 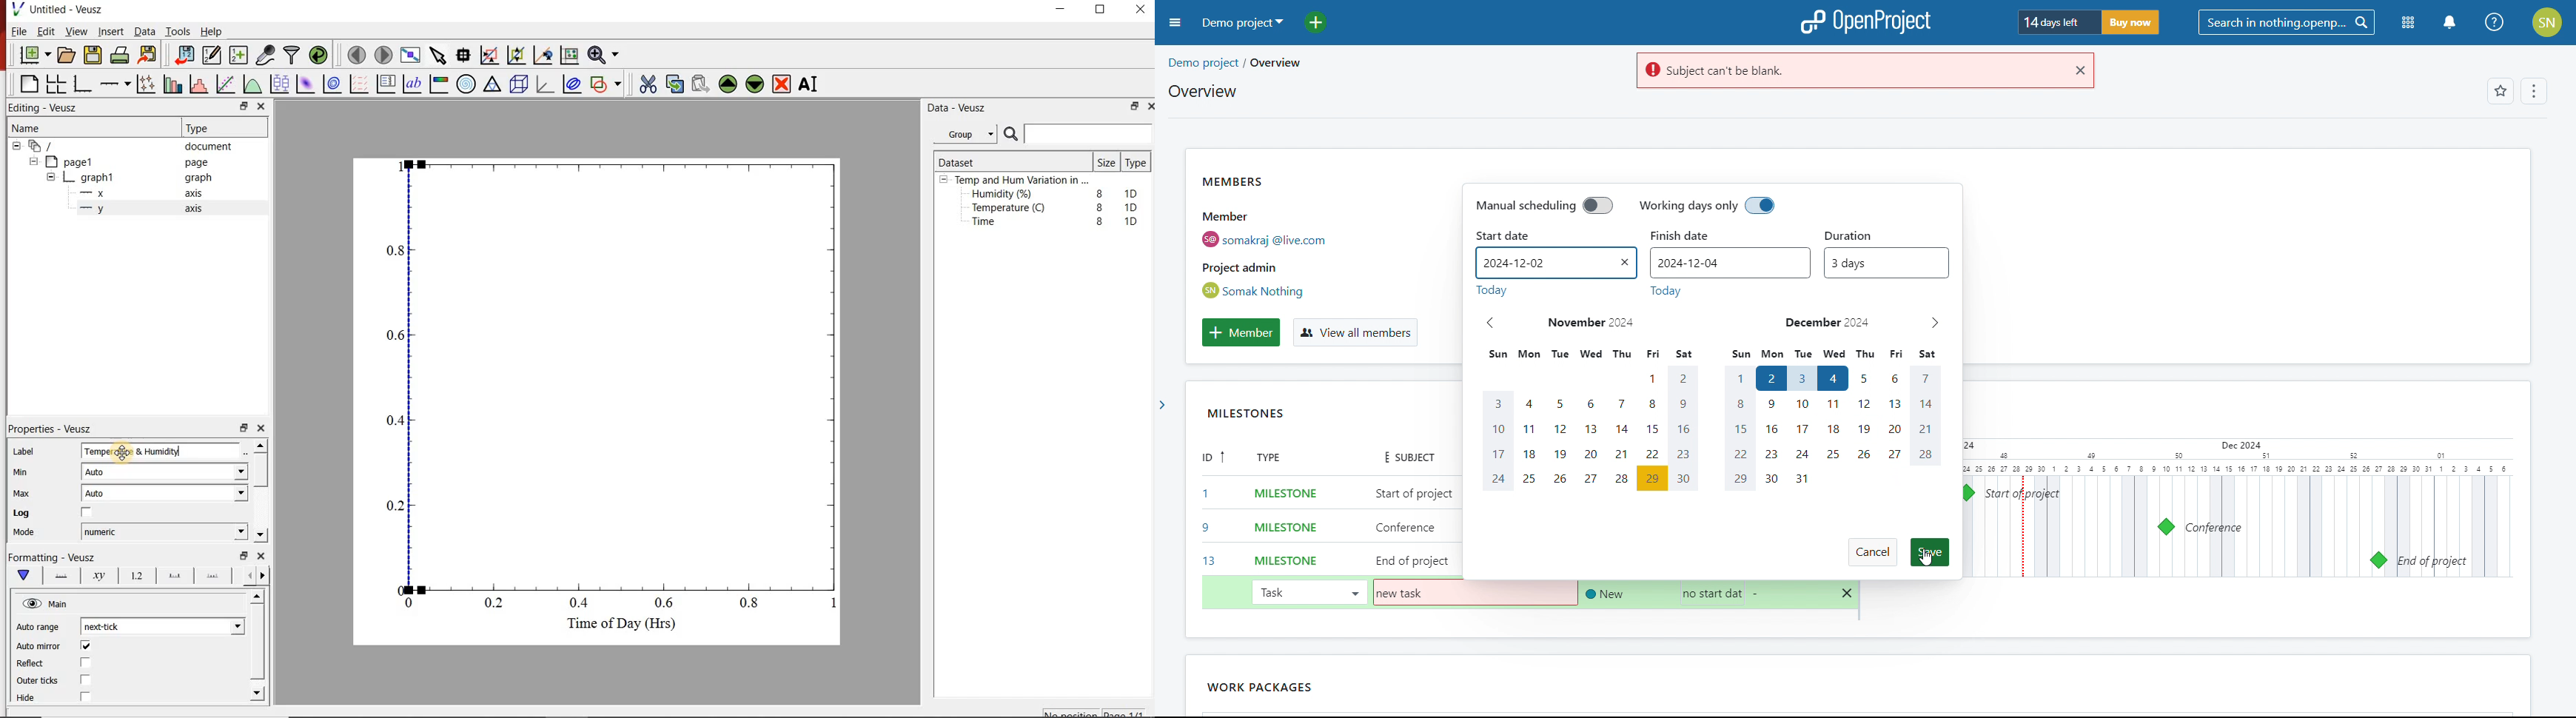 What do you see at coordinates (336, 85) in the screenshot?
I see `plot a 2d dataset as contours` at bounding box center [336, 85].